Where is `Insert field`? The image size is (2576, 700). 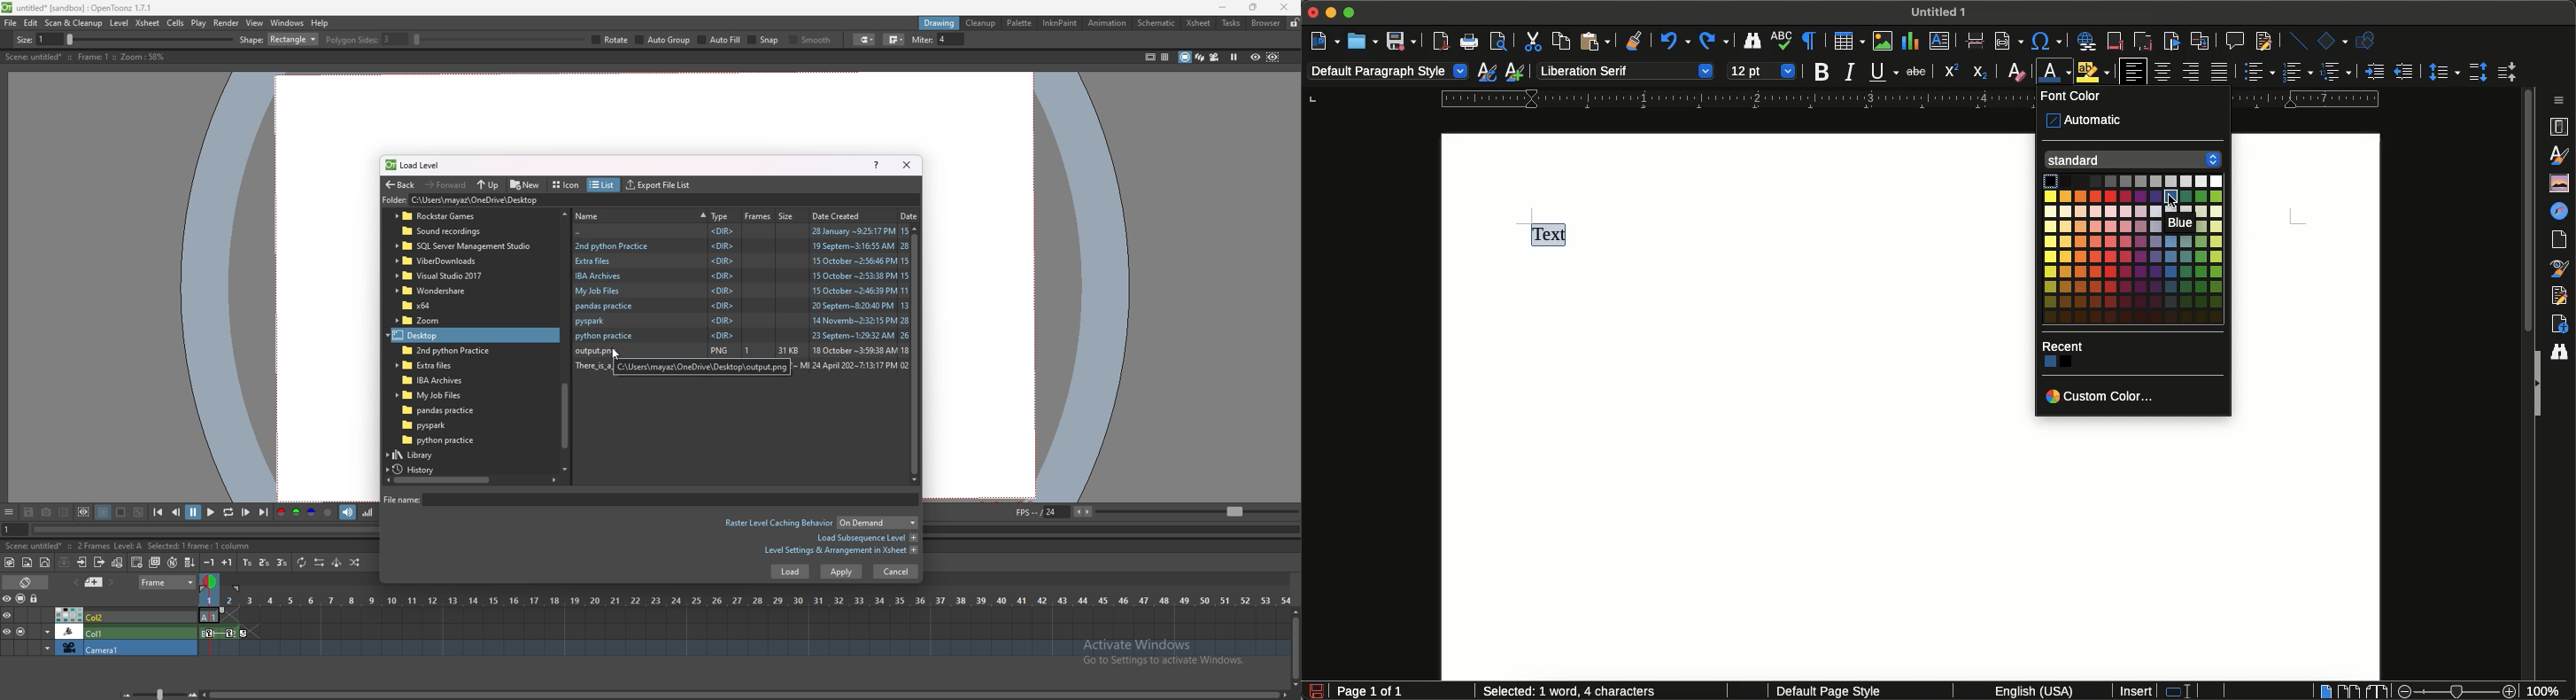 Insert field is located at coordinates (2007, 40).